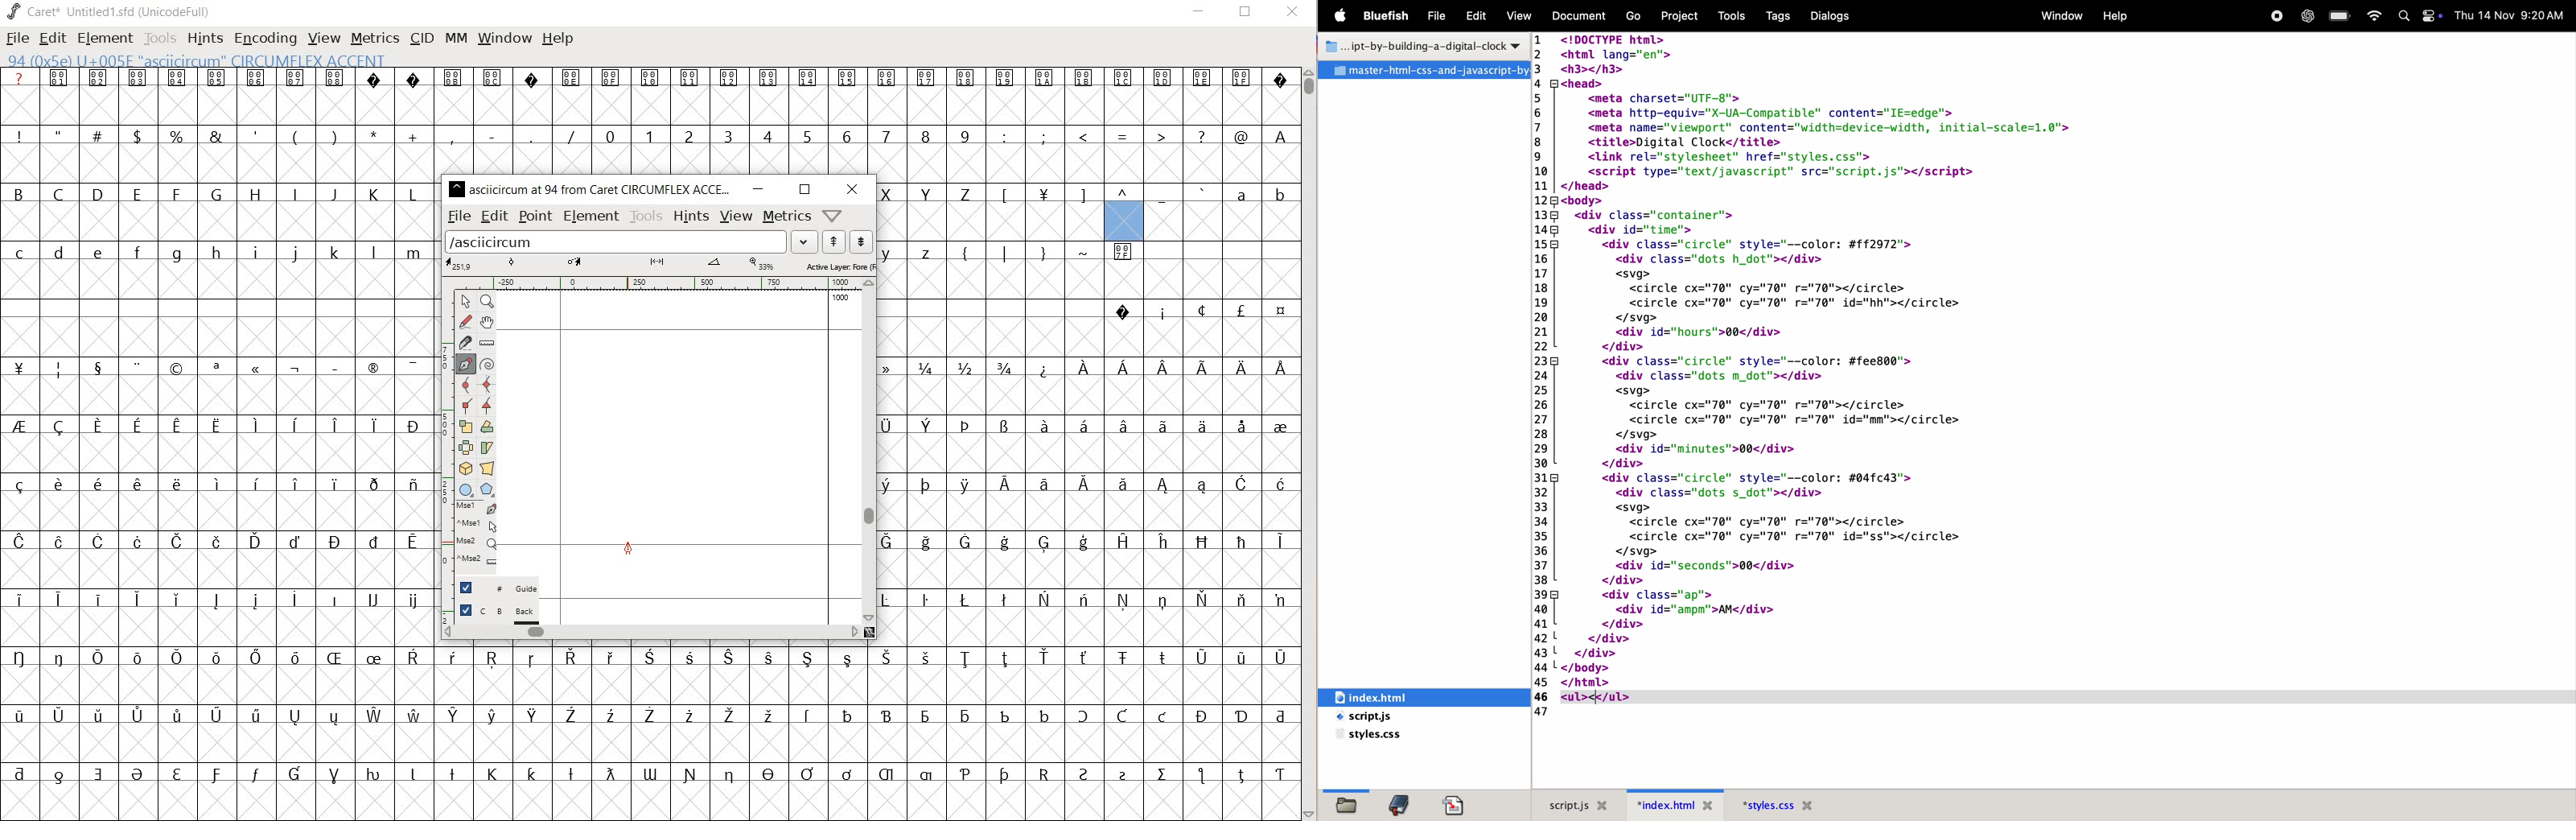 This screenshot has width=2576, height=840. Describe the element at coordinates (1245, 15) in the screenshot. I see `RESTORE DOWN` at that location.